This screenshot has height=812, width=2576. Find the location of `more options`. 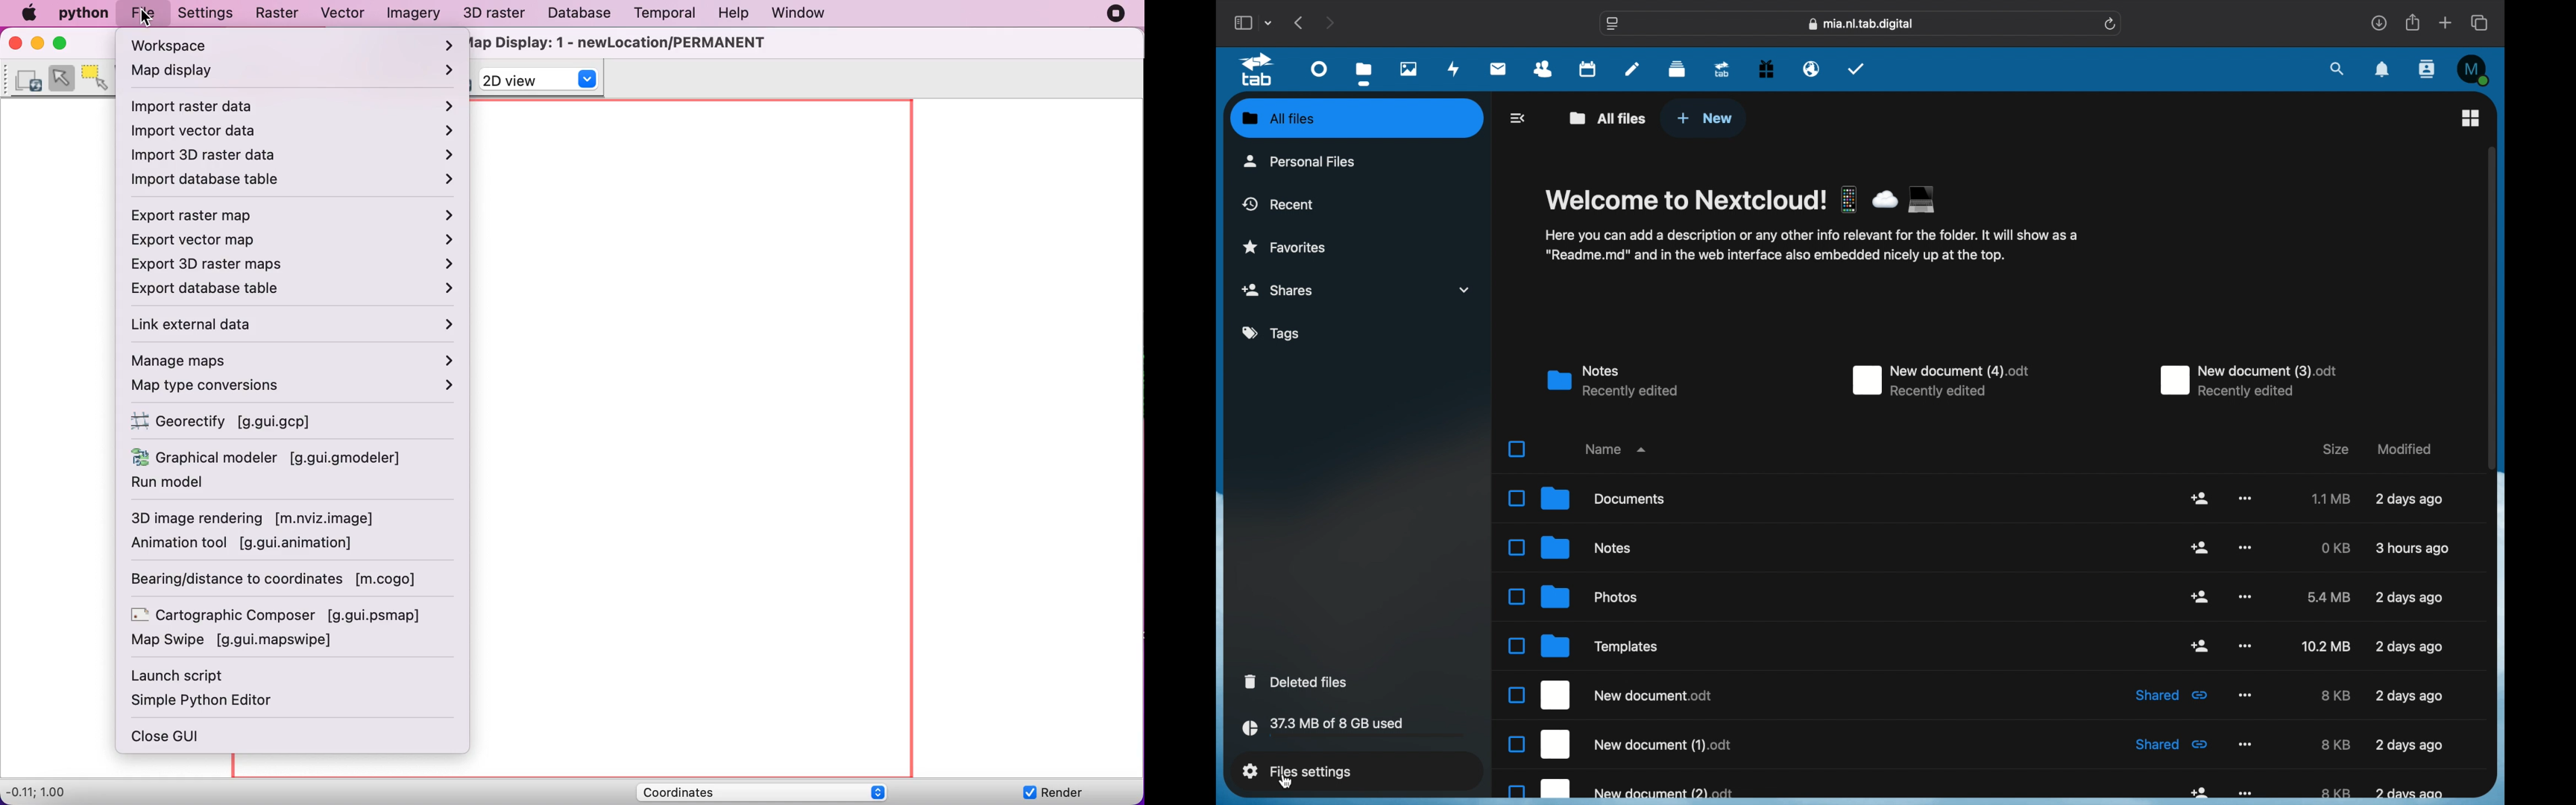

more options is located at coordinates (2244, 694).